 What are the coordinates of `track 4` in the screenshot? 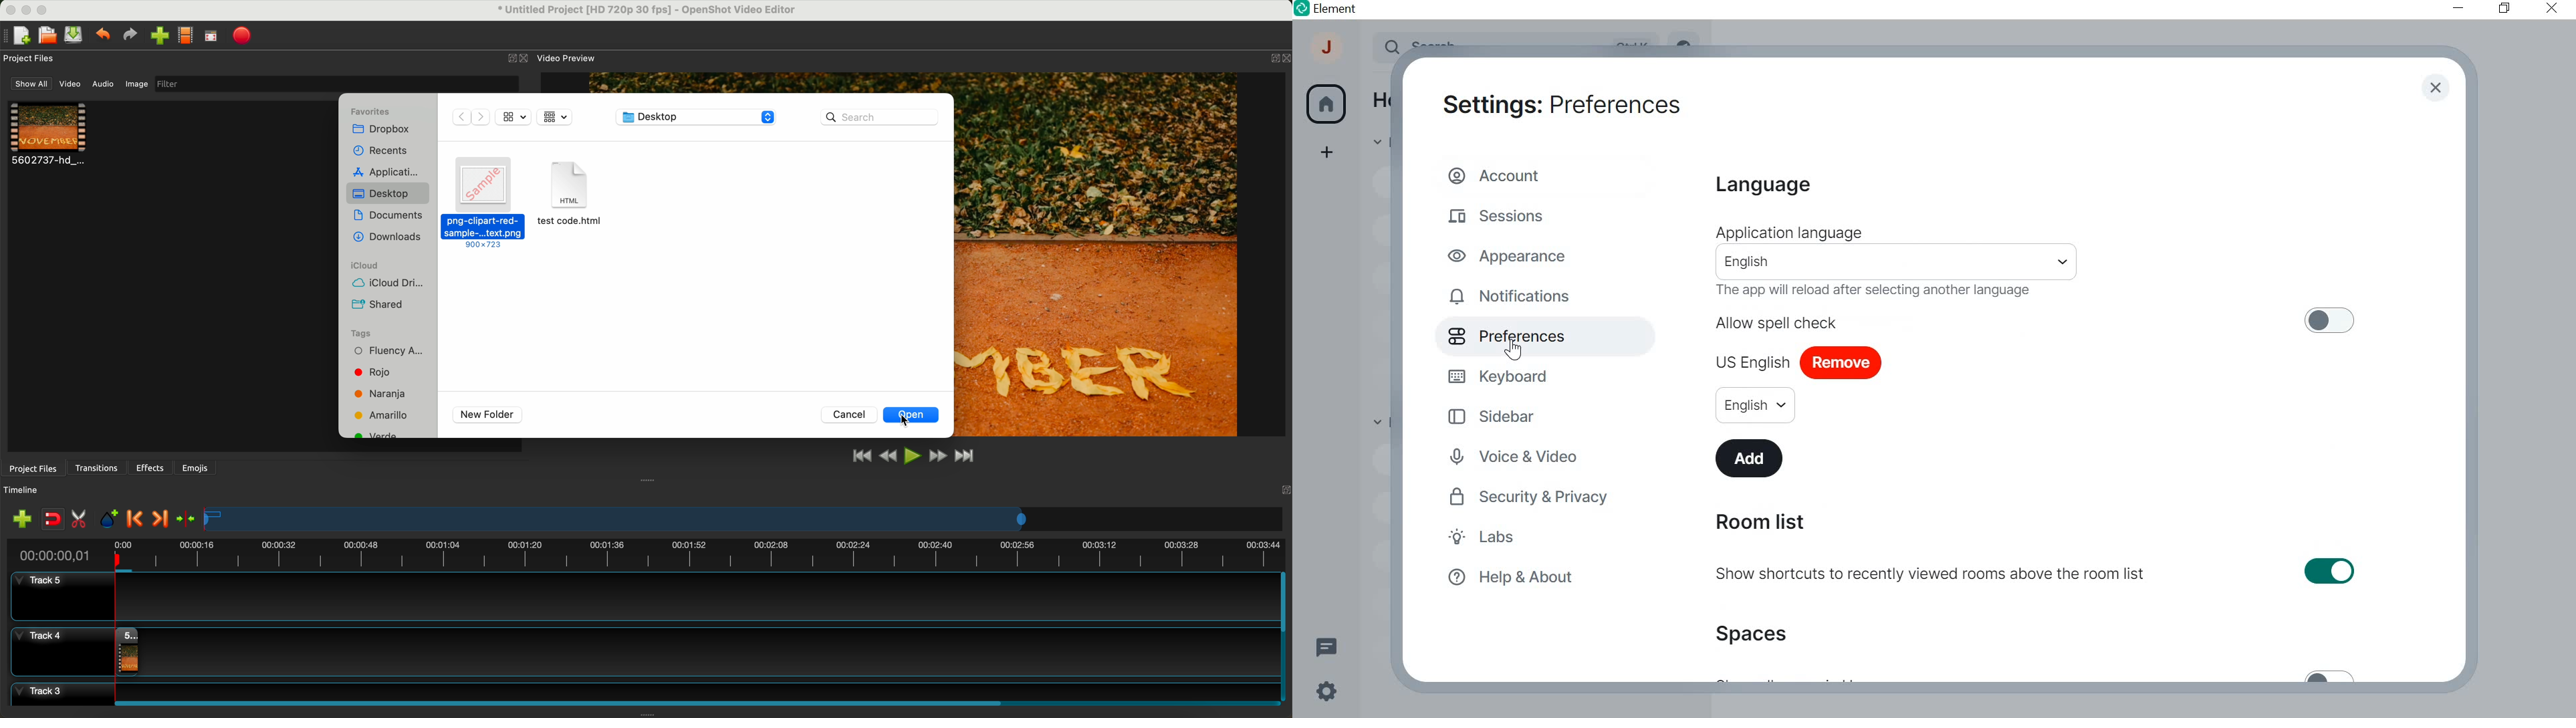 It's located at (642, 649).